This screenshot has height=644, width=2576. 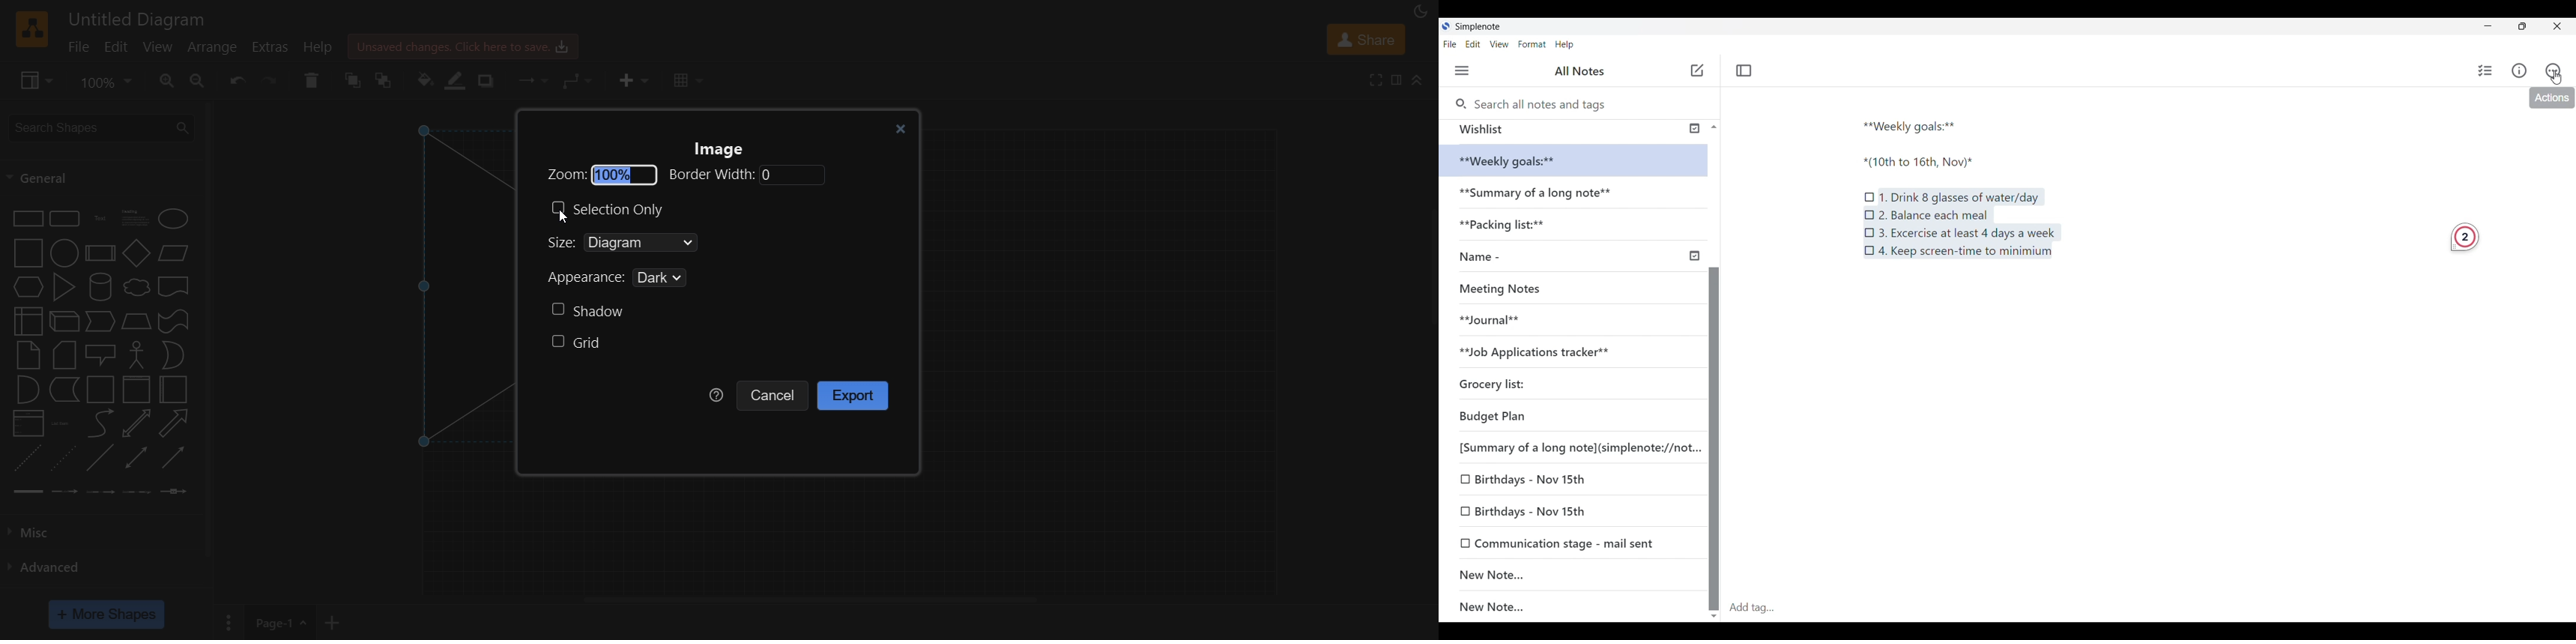 What do you see at coordinates (613, 208) in the screenshot?
I see `selection only` at bounding box center [613, 208].